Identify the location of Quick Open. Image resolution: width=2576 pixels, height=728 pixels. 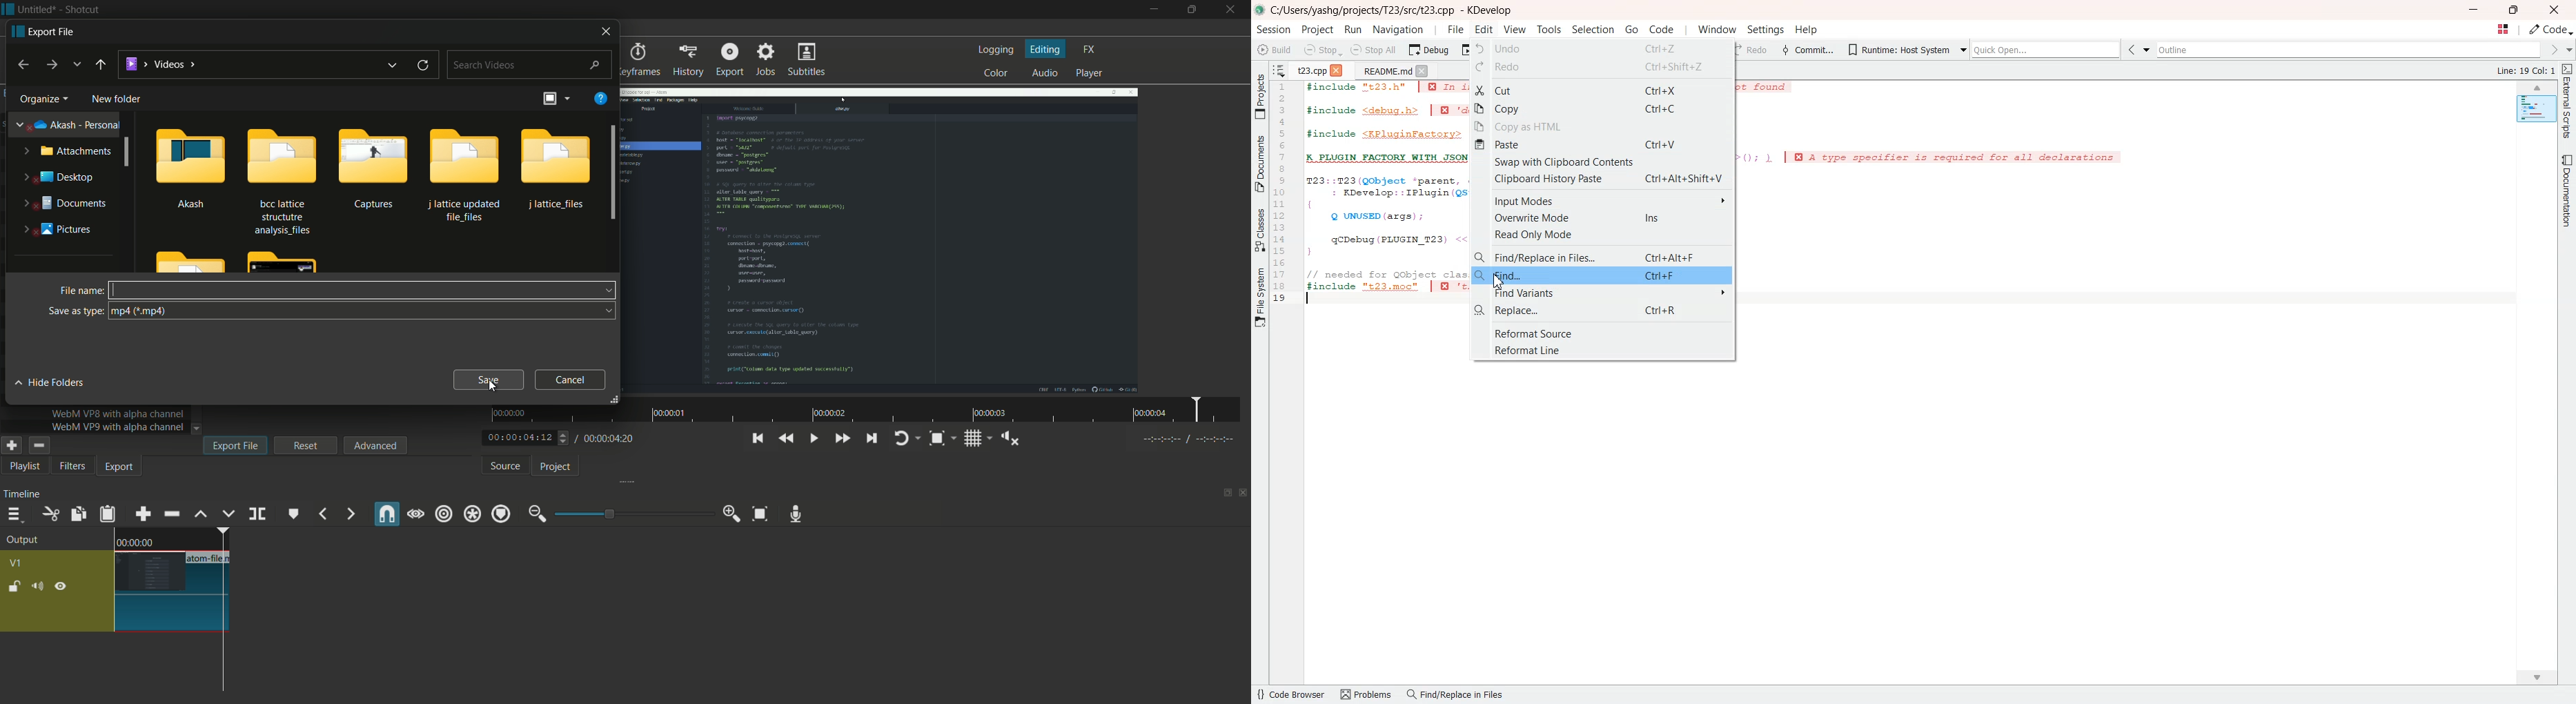
(2502, 30).